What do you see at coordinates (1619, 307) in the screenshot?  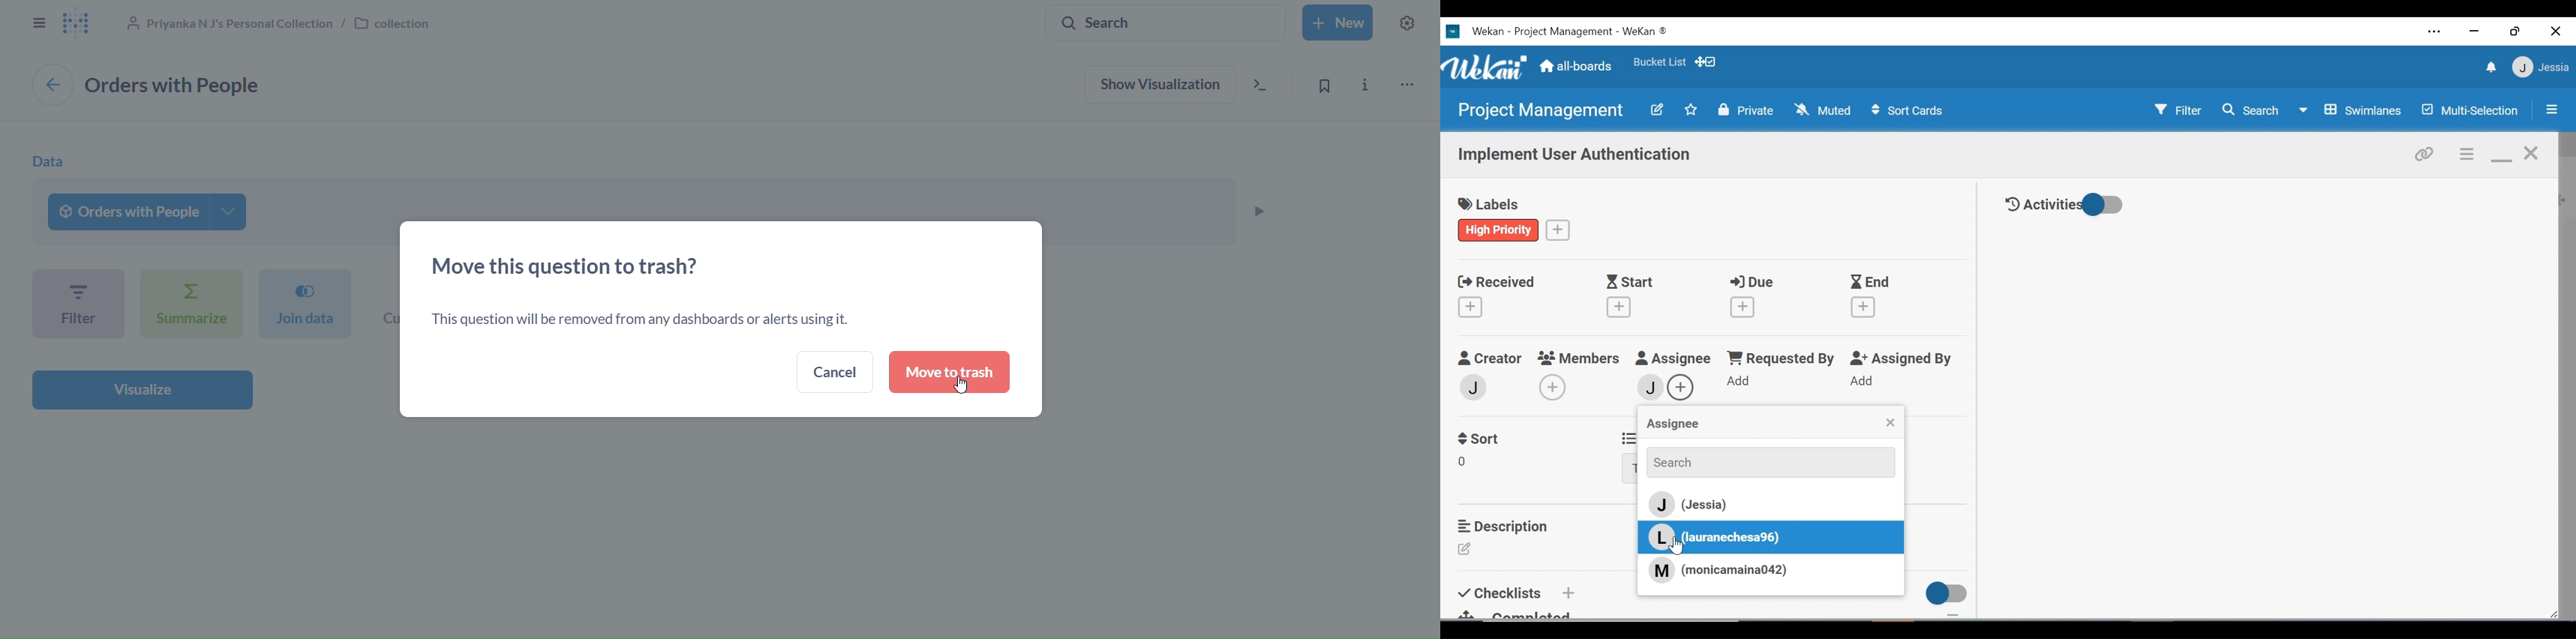 I see `Create Start Date` at bounding box center [1619, 307].